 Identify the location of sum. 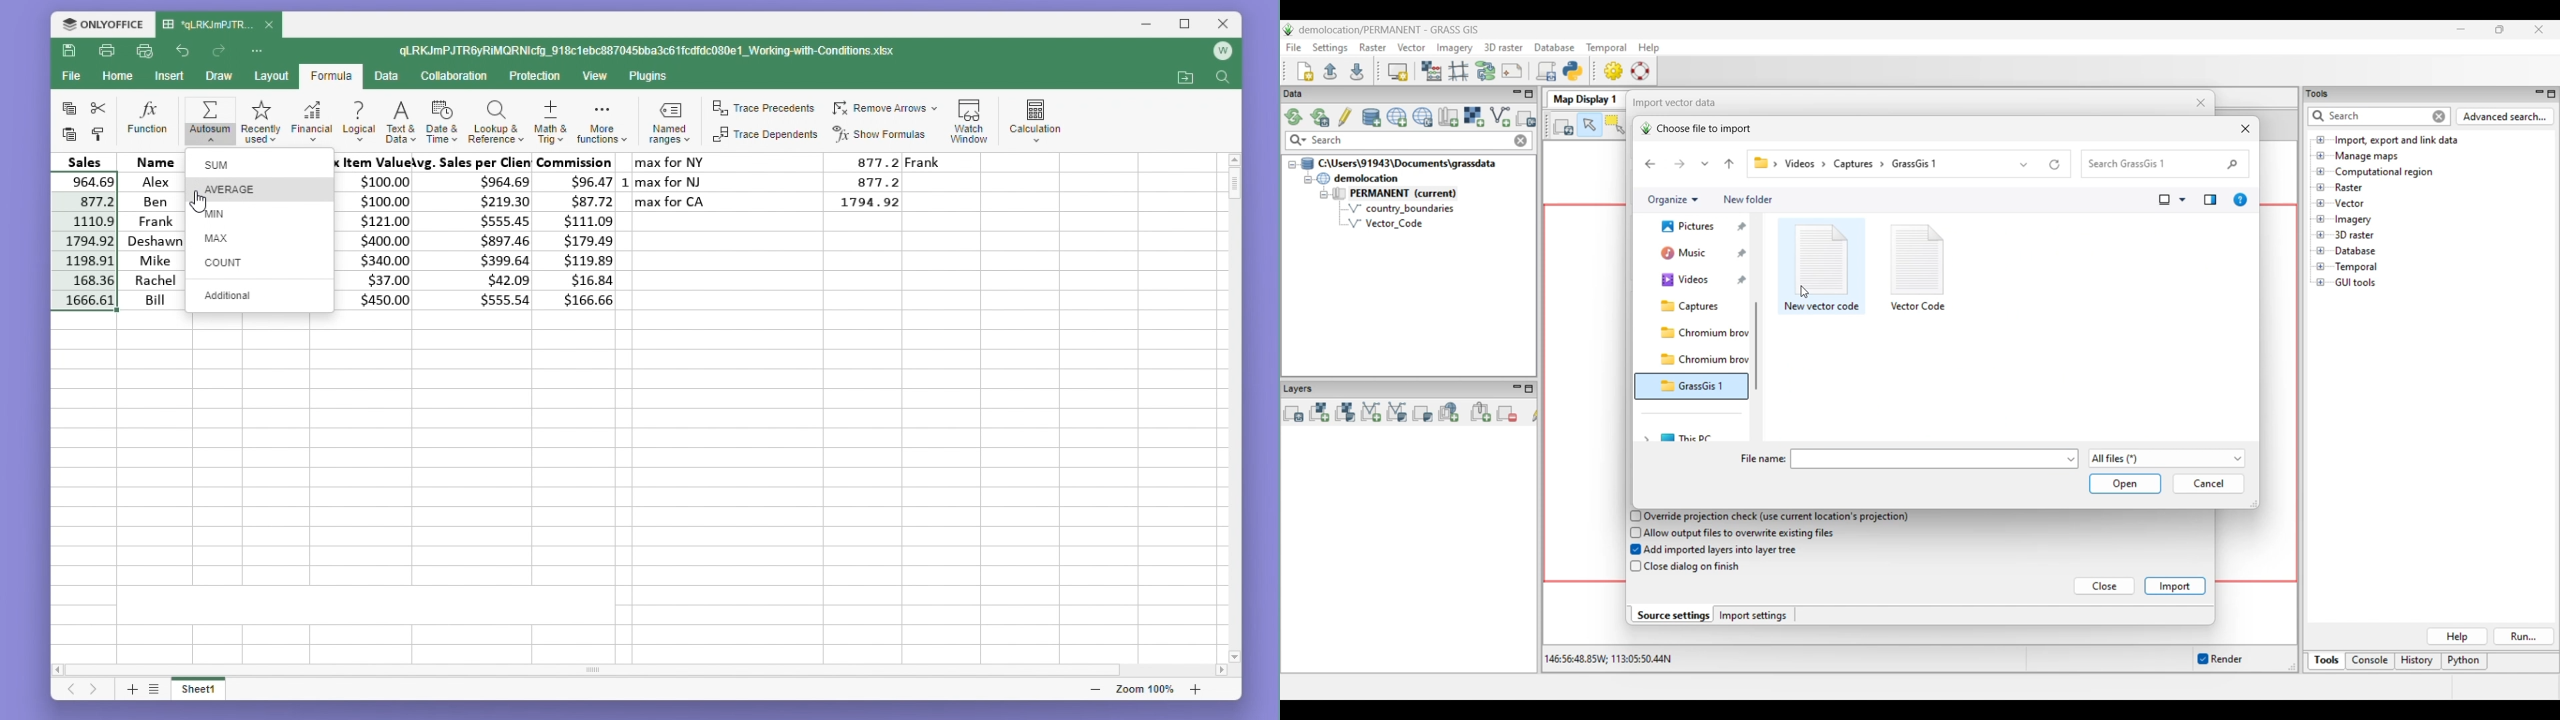
(260, 164).